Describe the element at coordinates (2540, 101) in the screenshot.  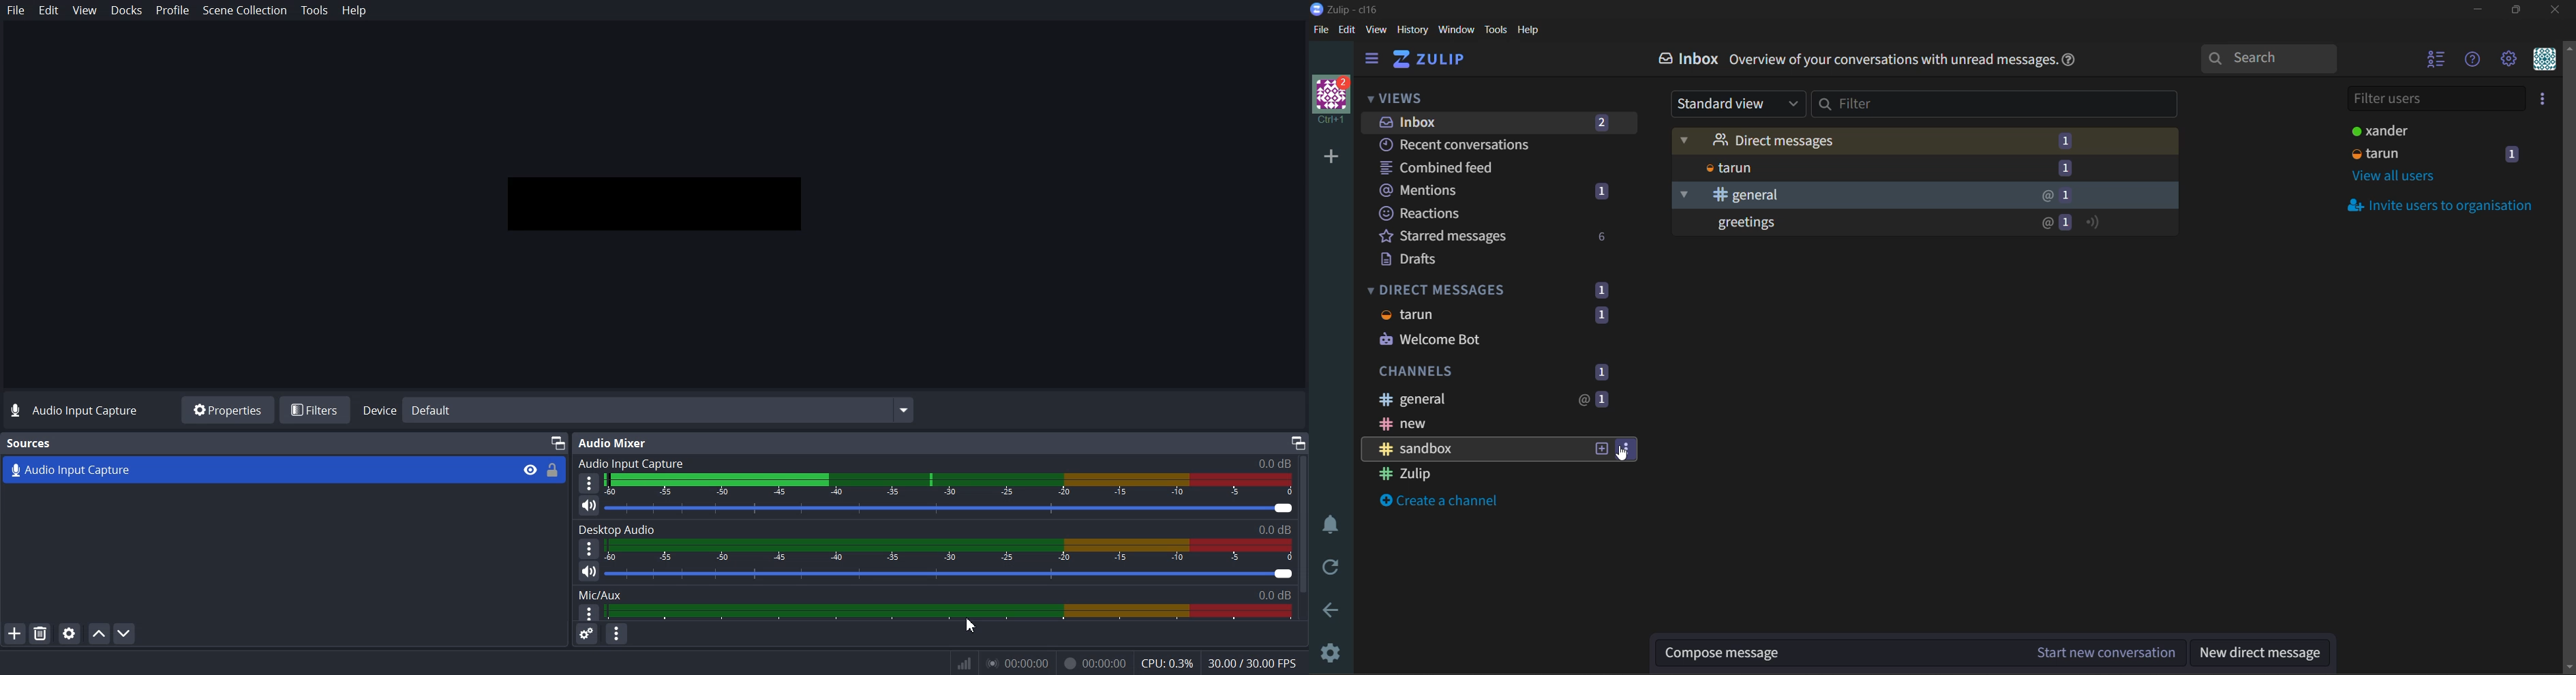
I see `invite users to organisation` at that location.